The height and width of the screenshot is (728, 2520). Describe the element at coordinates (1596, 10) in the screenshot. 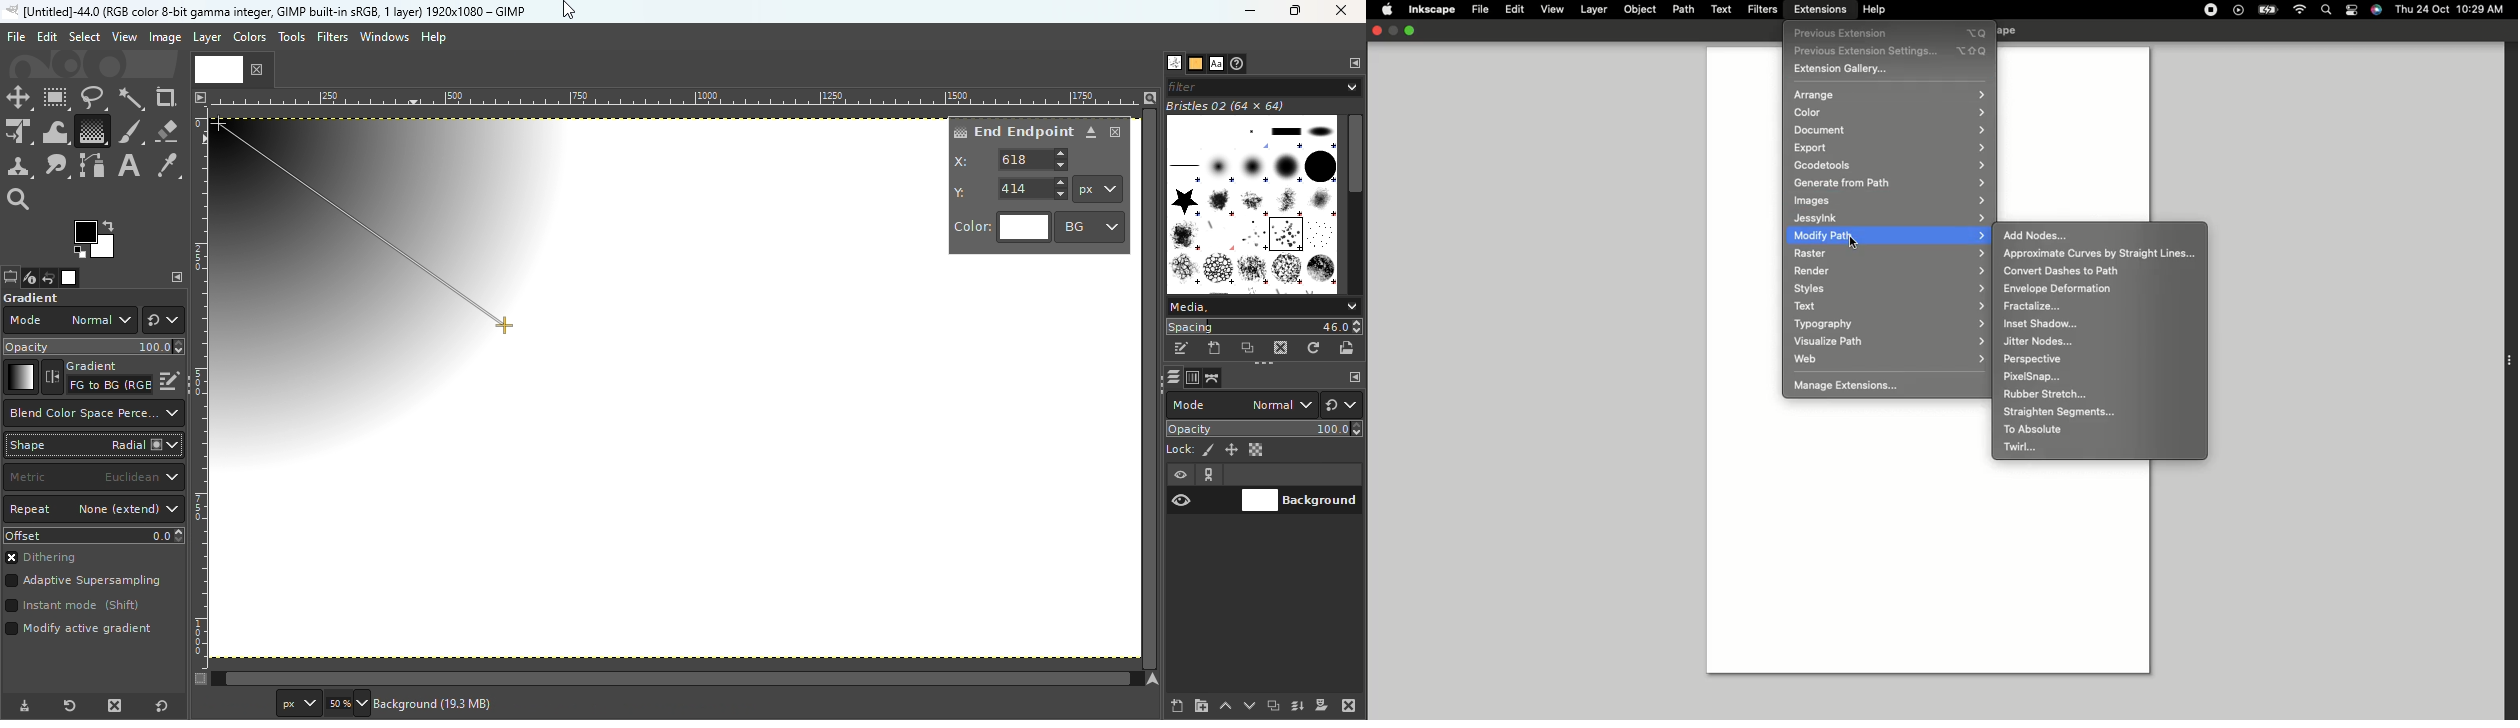

I see `Layer` at that location.